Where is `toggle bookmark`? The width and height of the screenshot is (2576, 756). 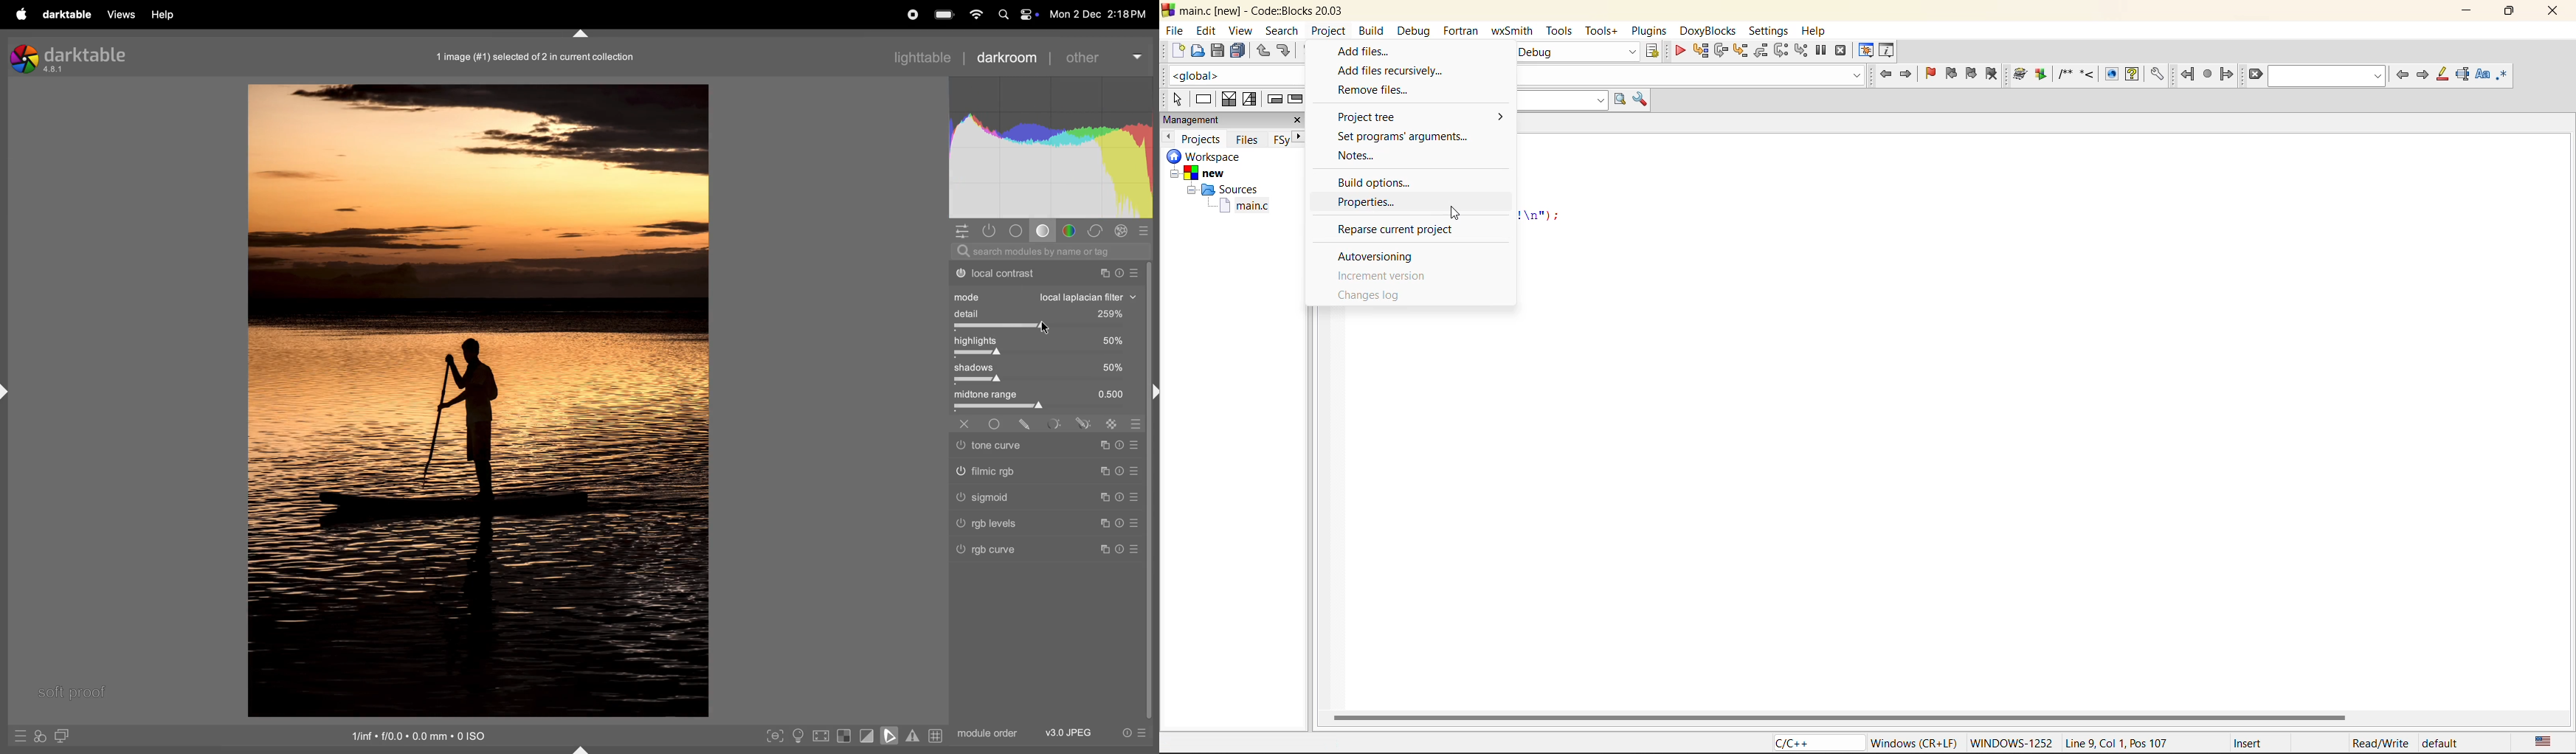
toggle bookmark is located at coordinates (1932, 73).